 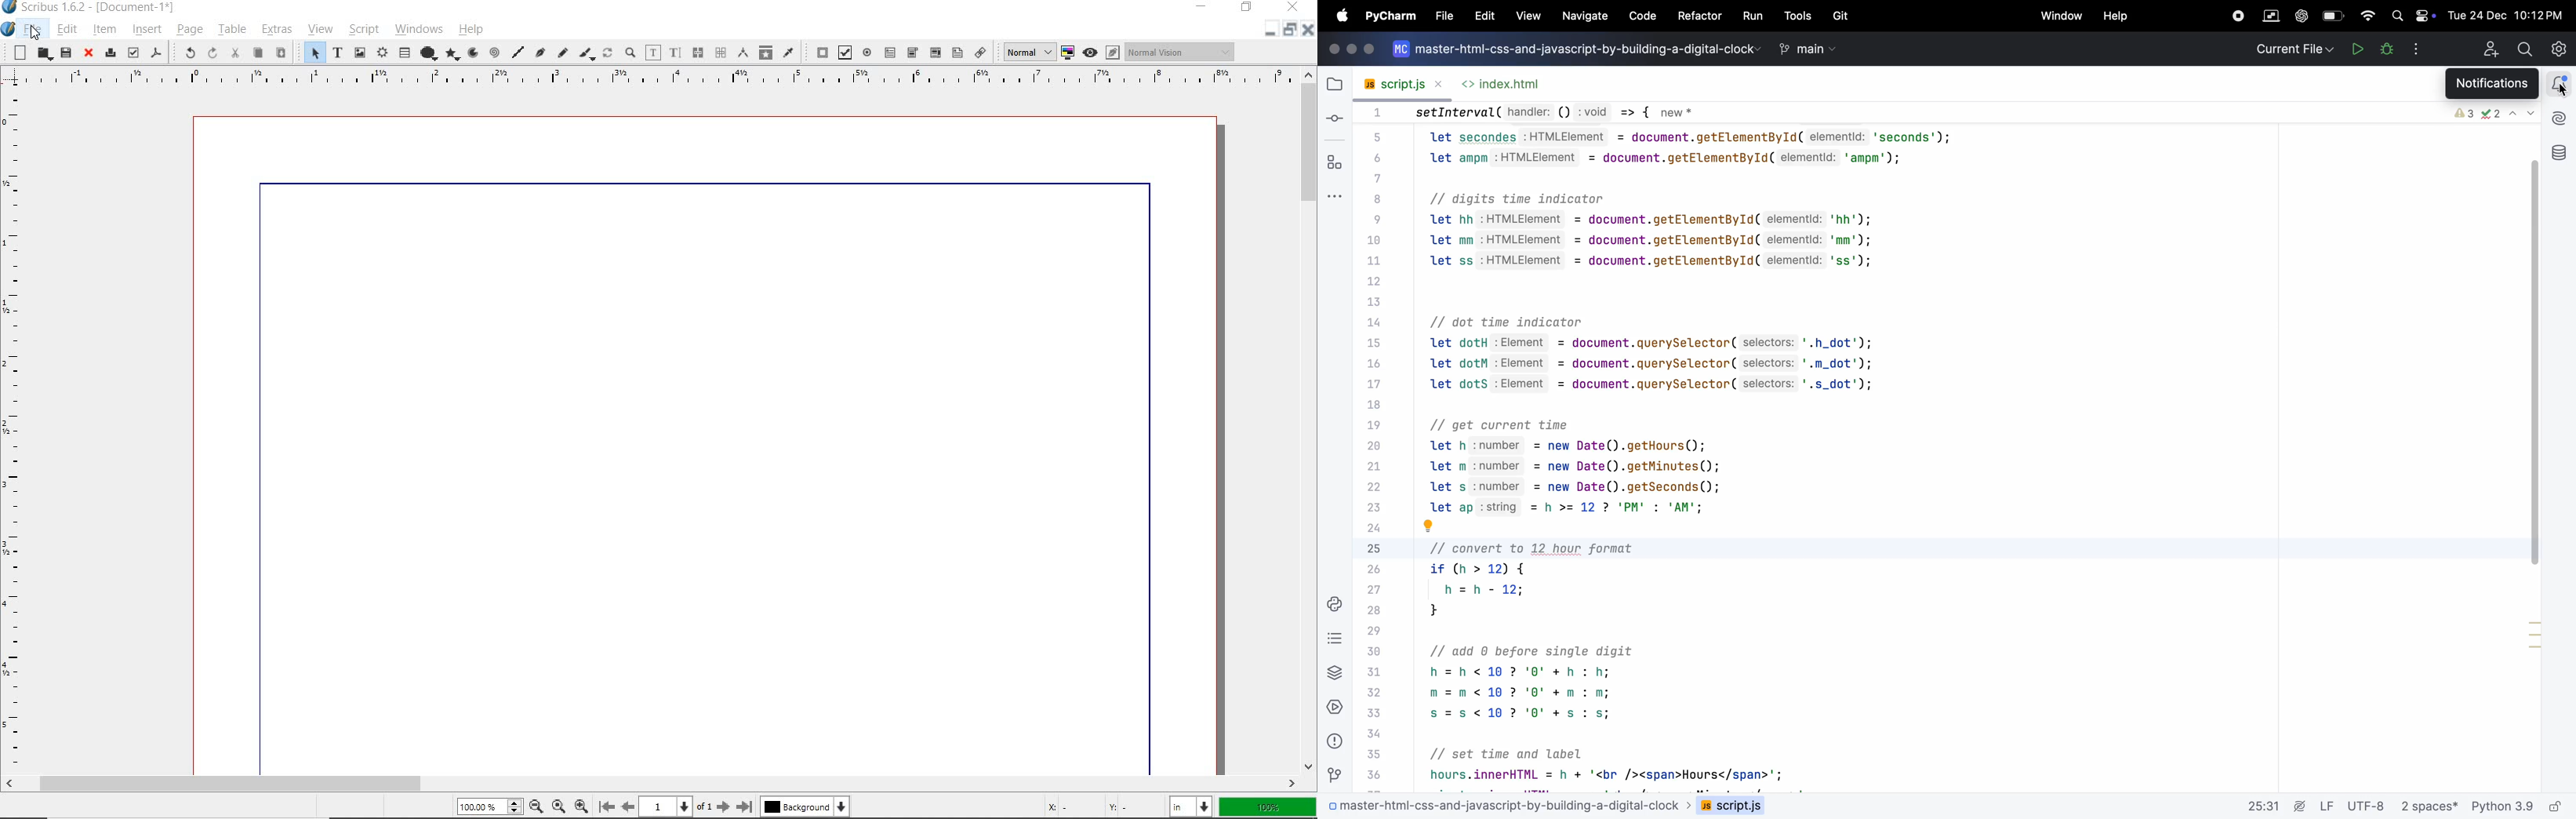 I want to click on windows, so click(x=418, y=28).